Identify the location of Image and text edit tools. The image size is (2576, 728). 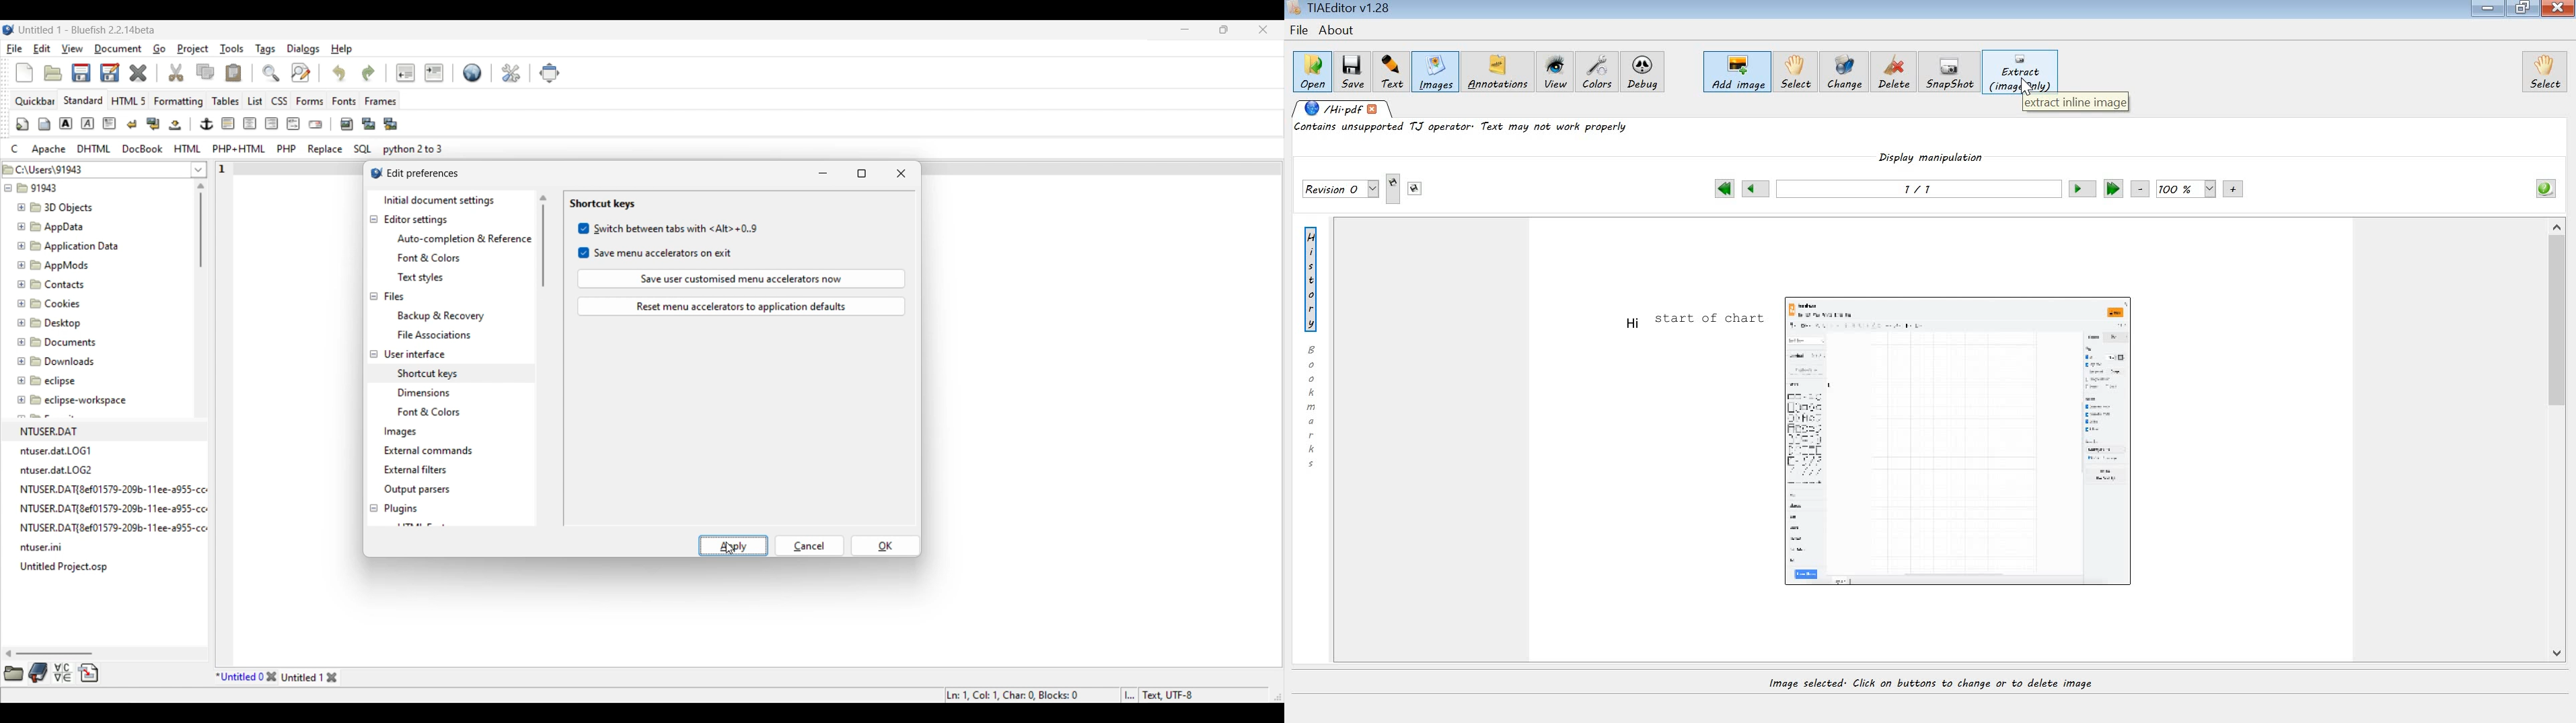
(207, 124).